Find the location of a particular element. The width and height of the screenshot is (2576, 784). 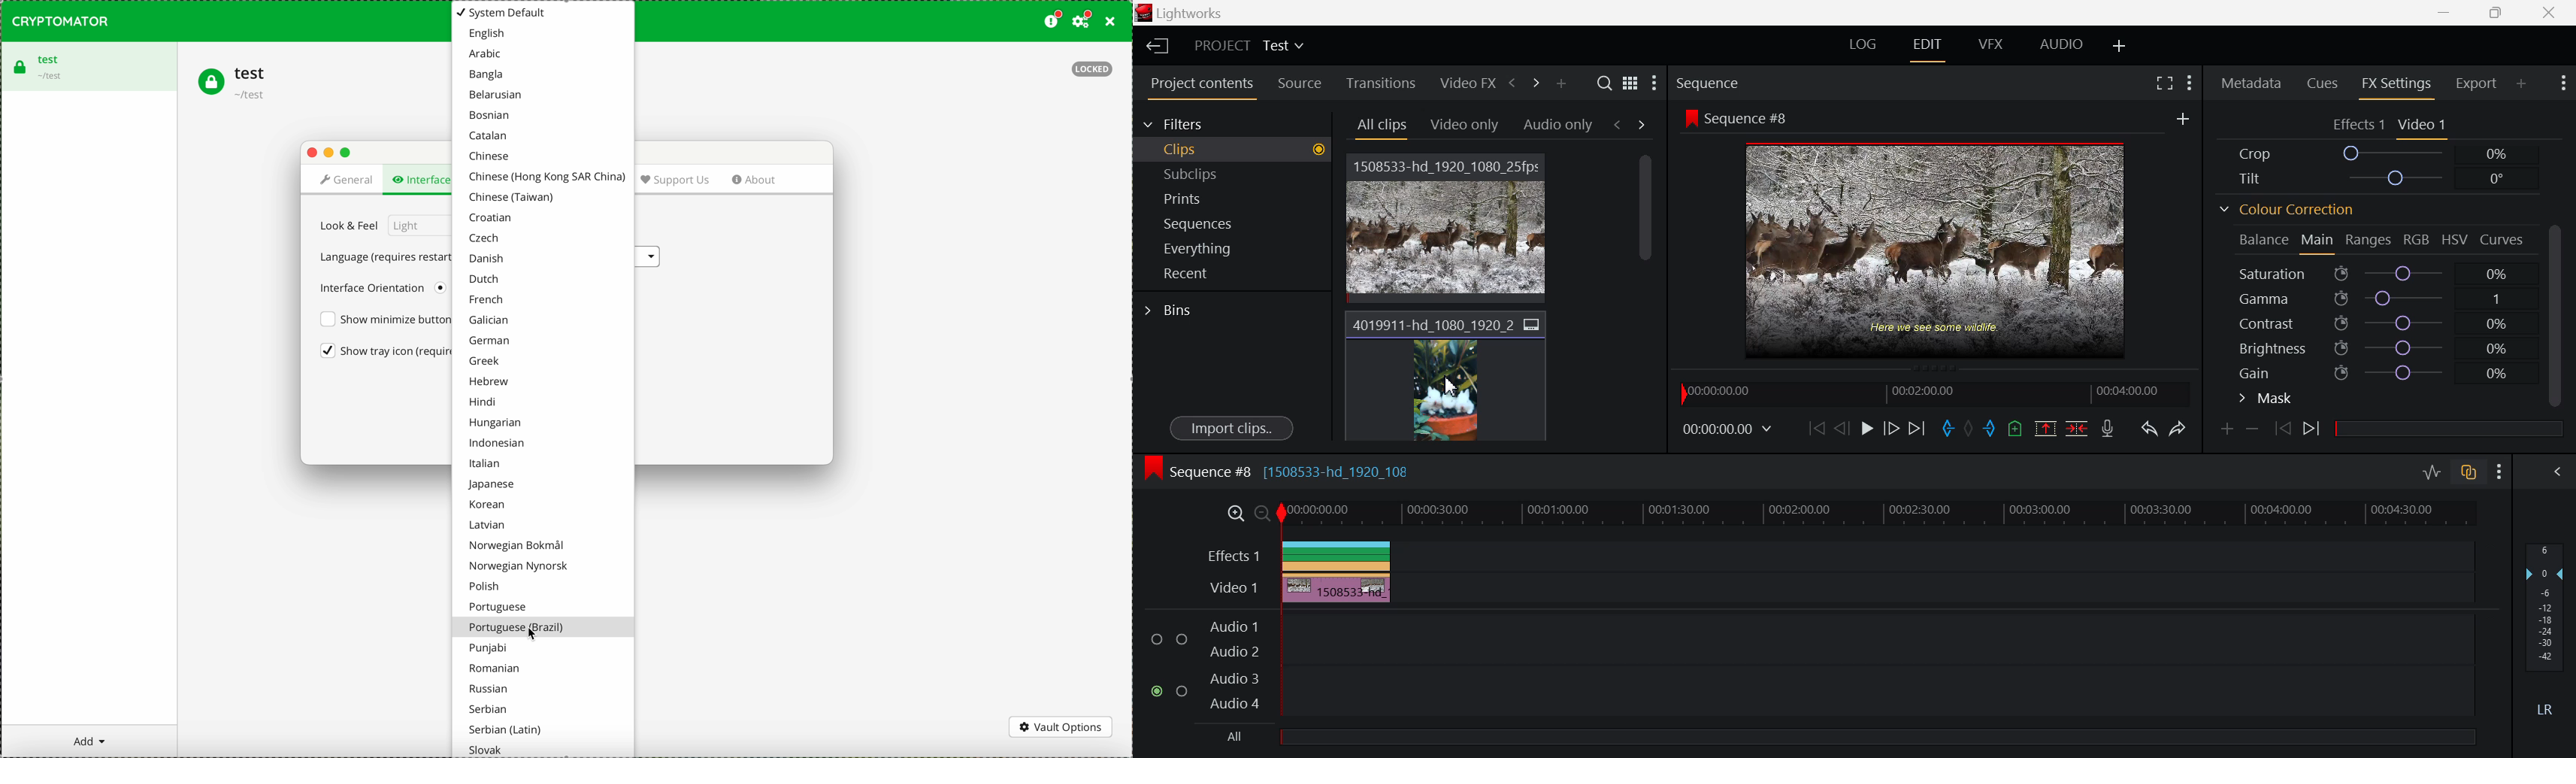

VFX Layout is located at coordinates (1990, 44).